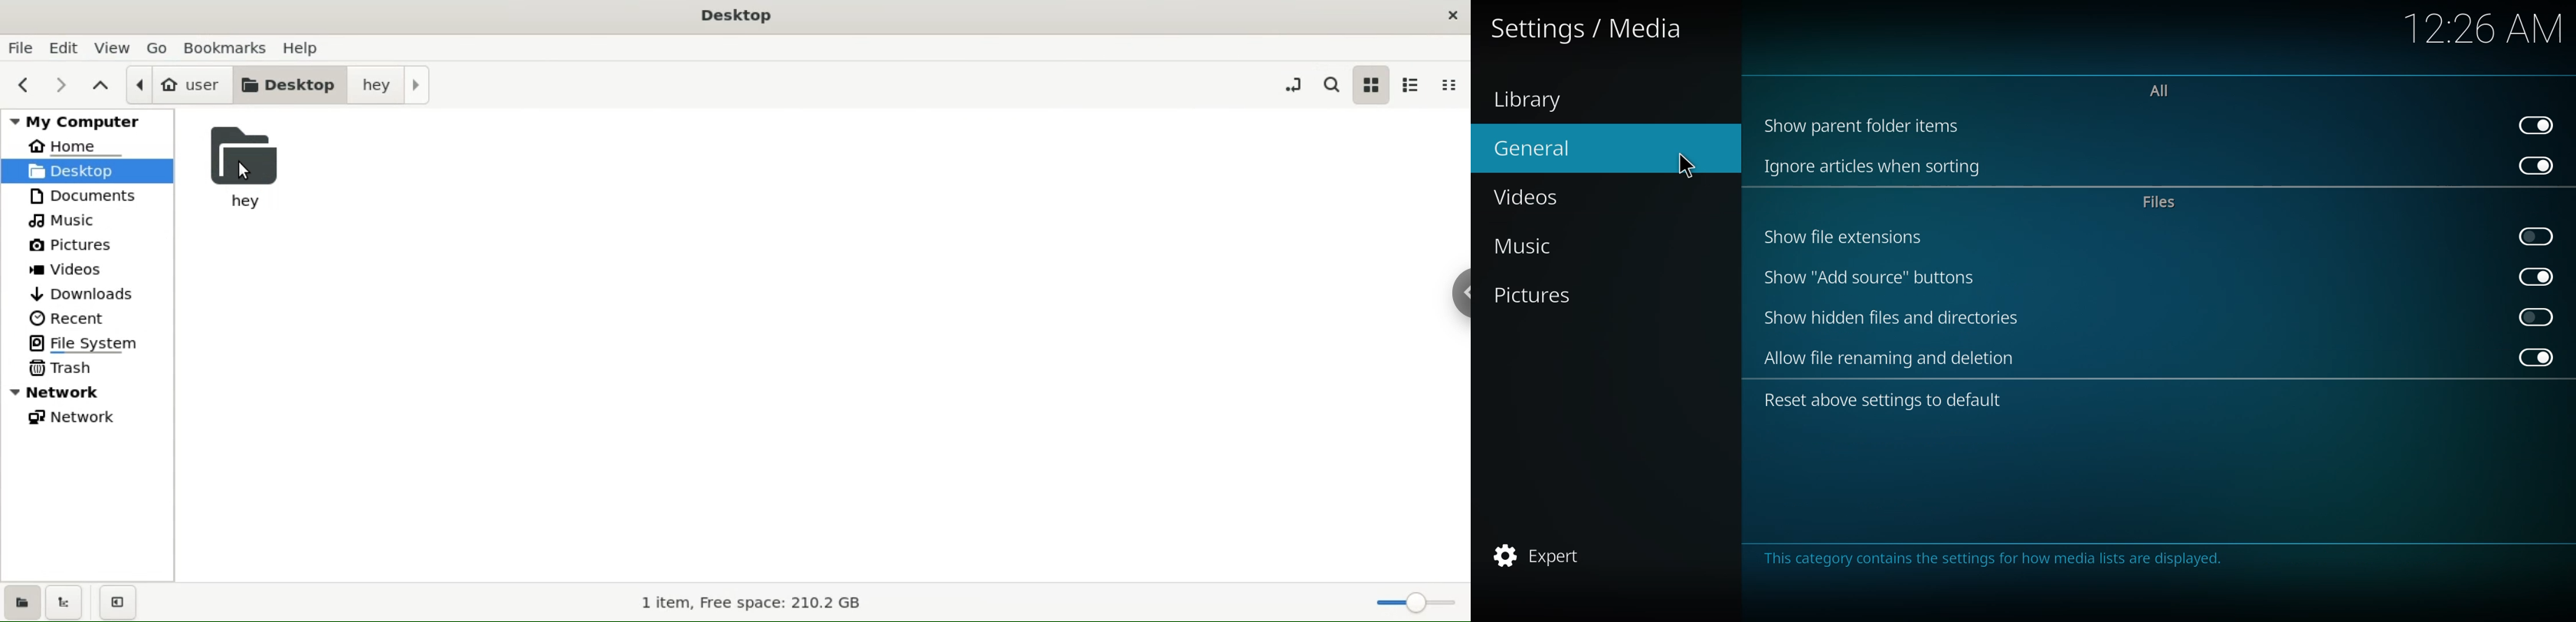 Image resolution: width=2576 pixels, height=644 pixels. What do you see at coordinates (2487, 28) in the screenshot?
I see `time` at bounding box center [2487, 28].